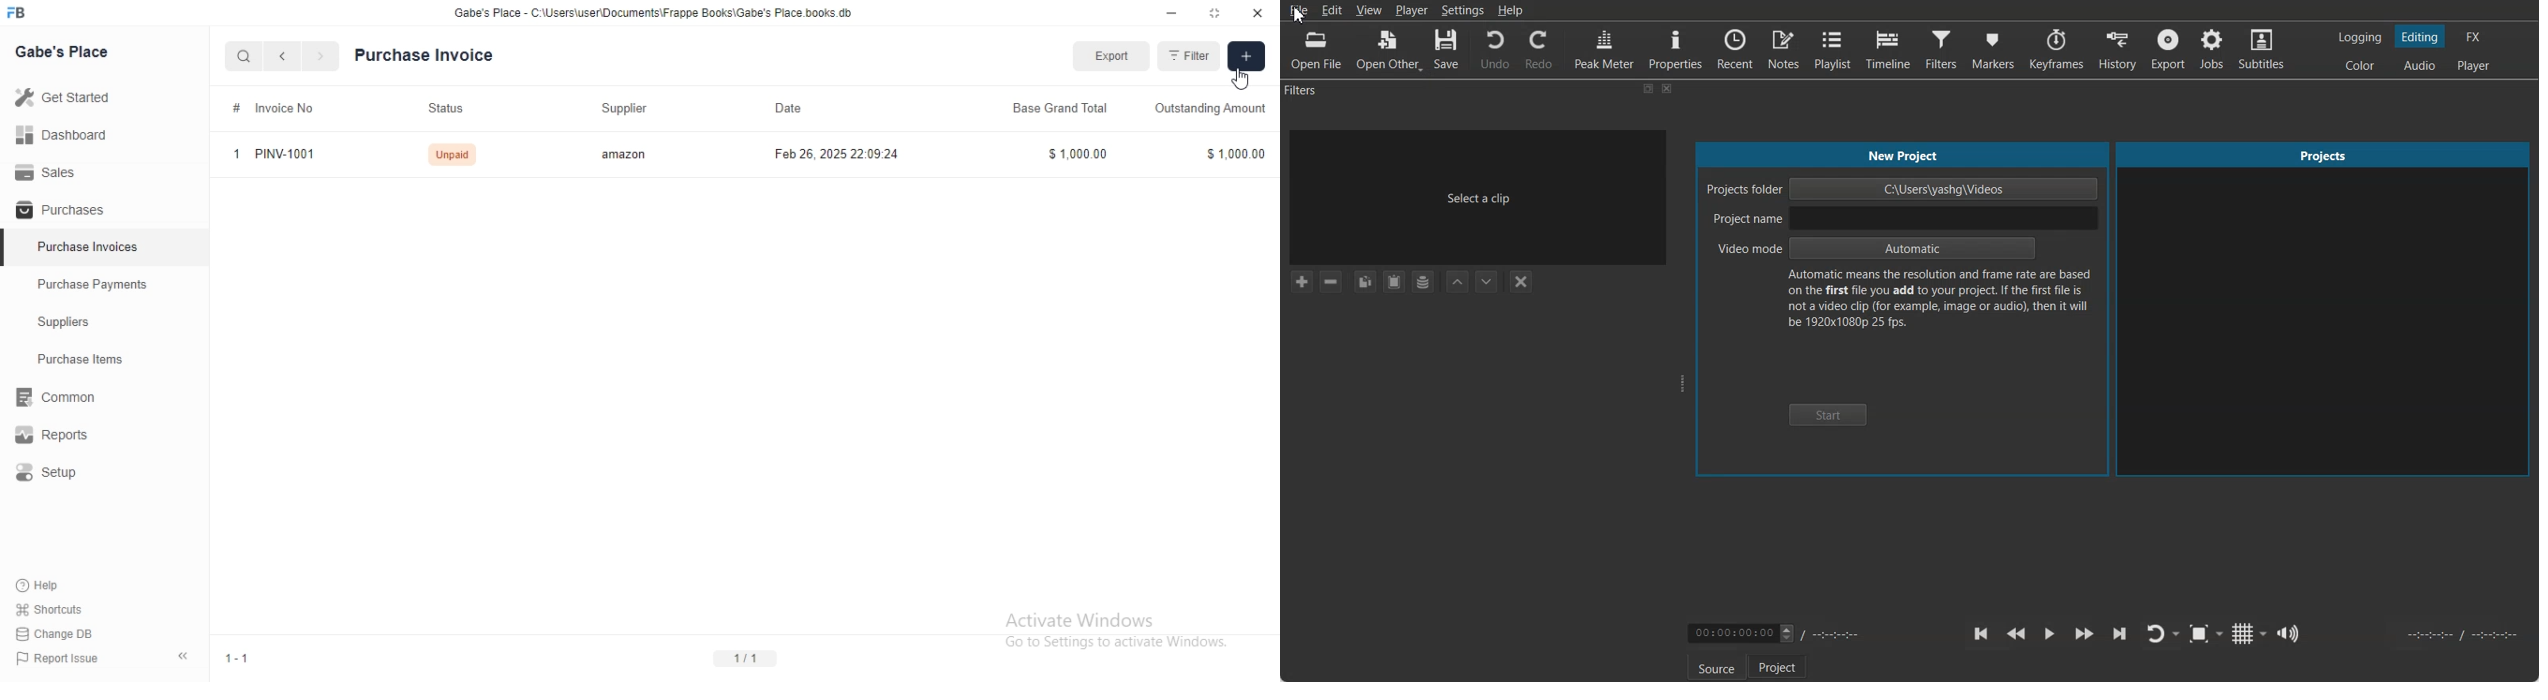 The image size is (2548, 700). What do you see at coordinates (283, 56) in the screenshot?
I see `Previous button` at bounding box center [283, 56].